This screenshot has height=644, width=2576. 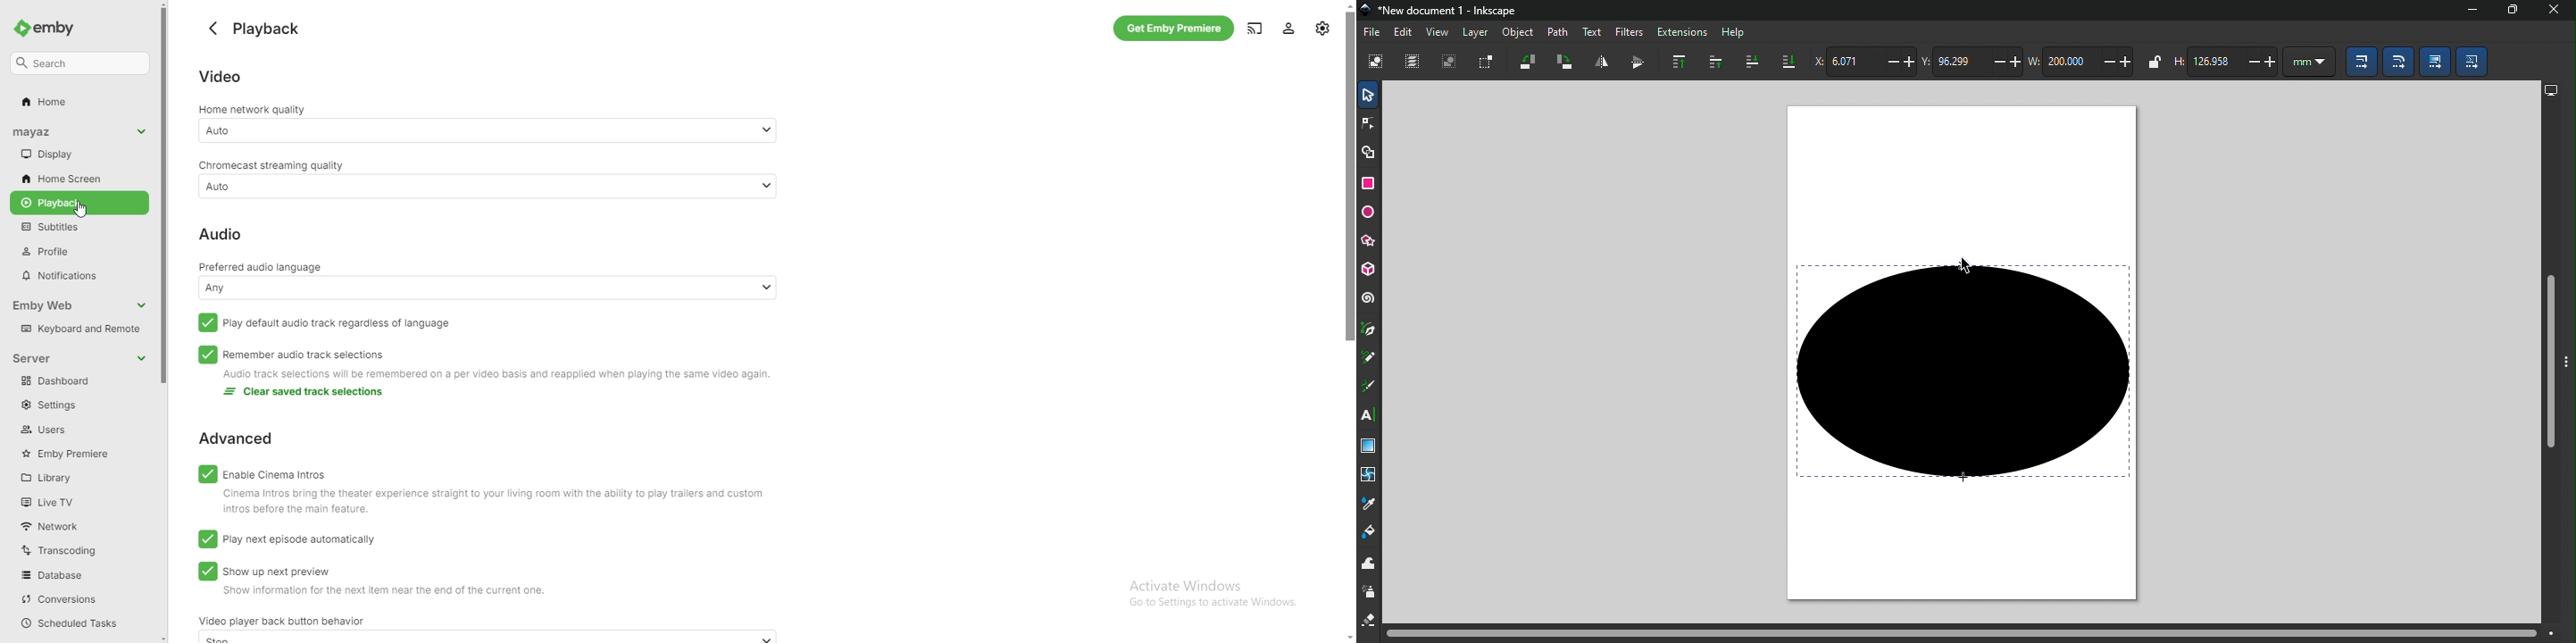 I want to click on When scaling rectangles, scale the radii of rounded corners, so click(x=2397, y=60).